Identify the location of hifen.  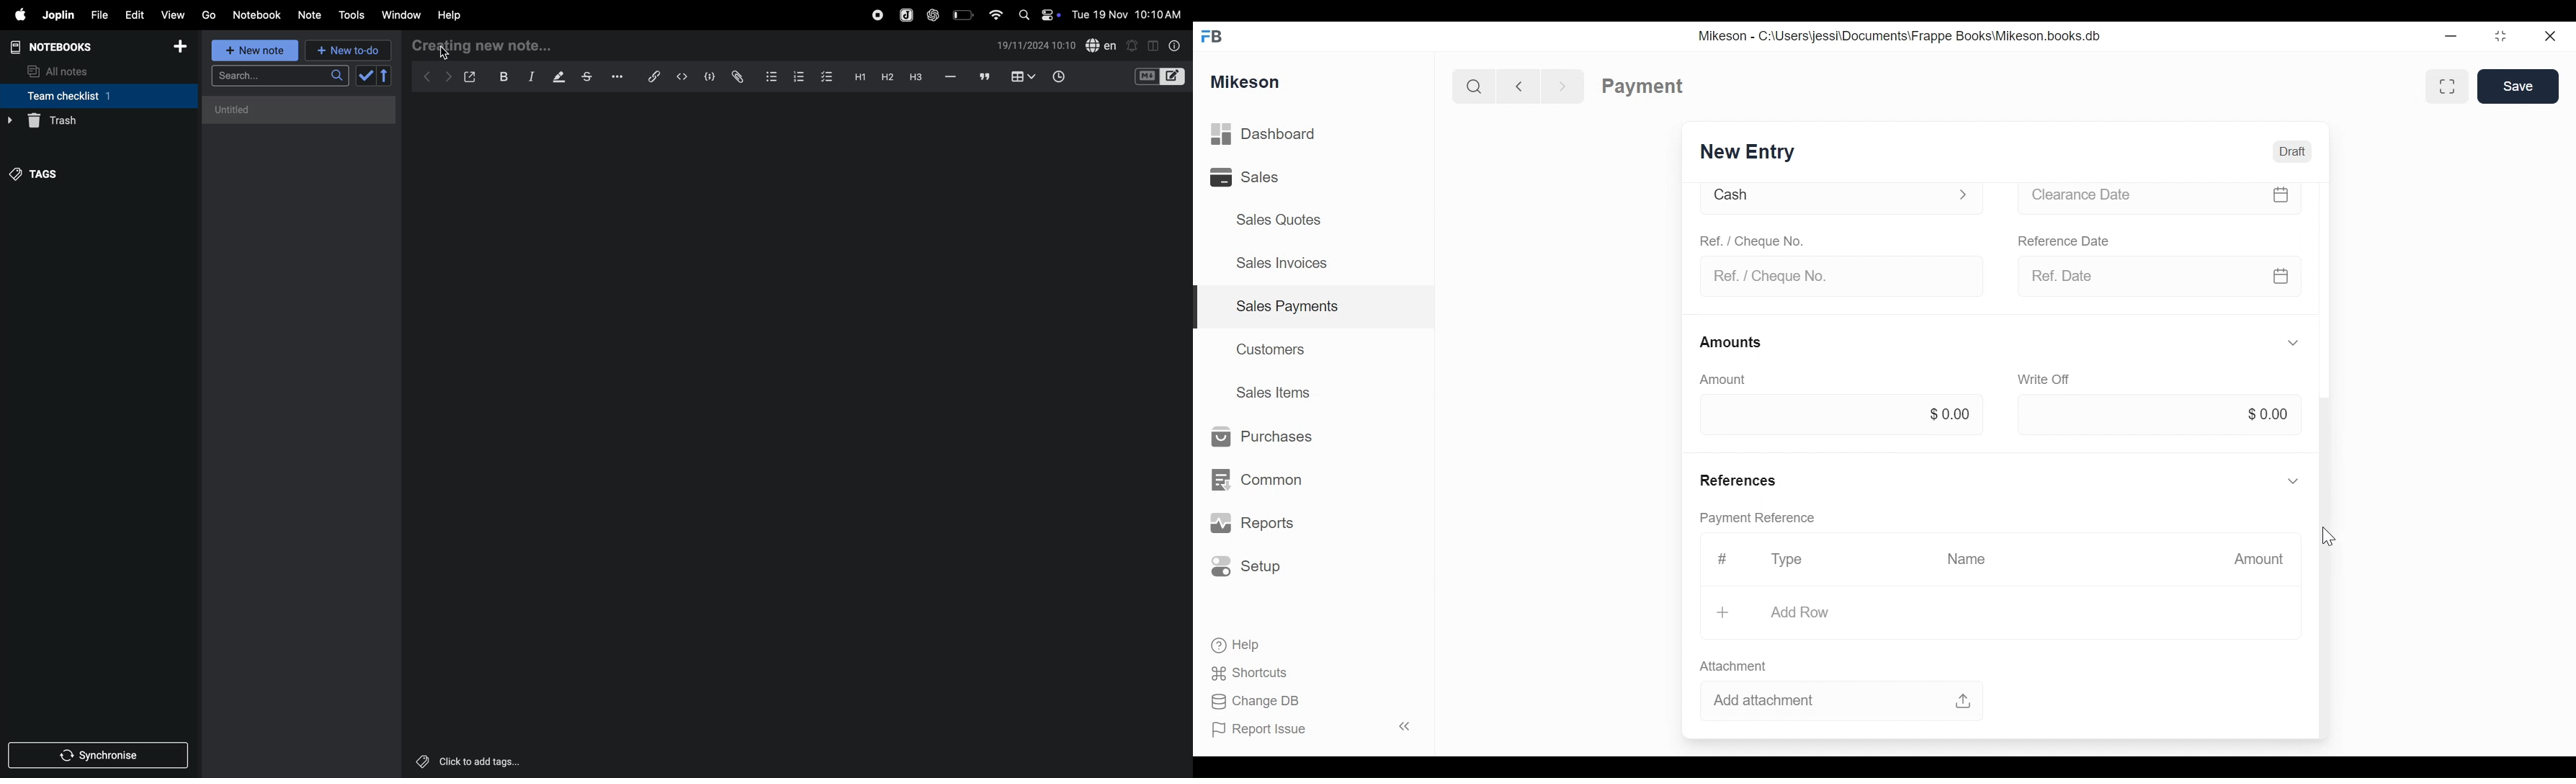
(949, 76).